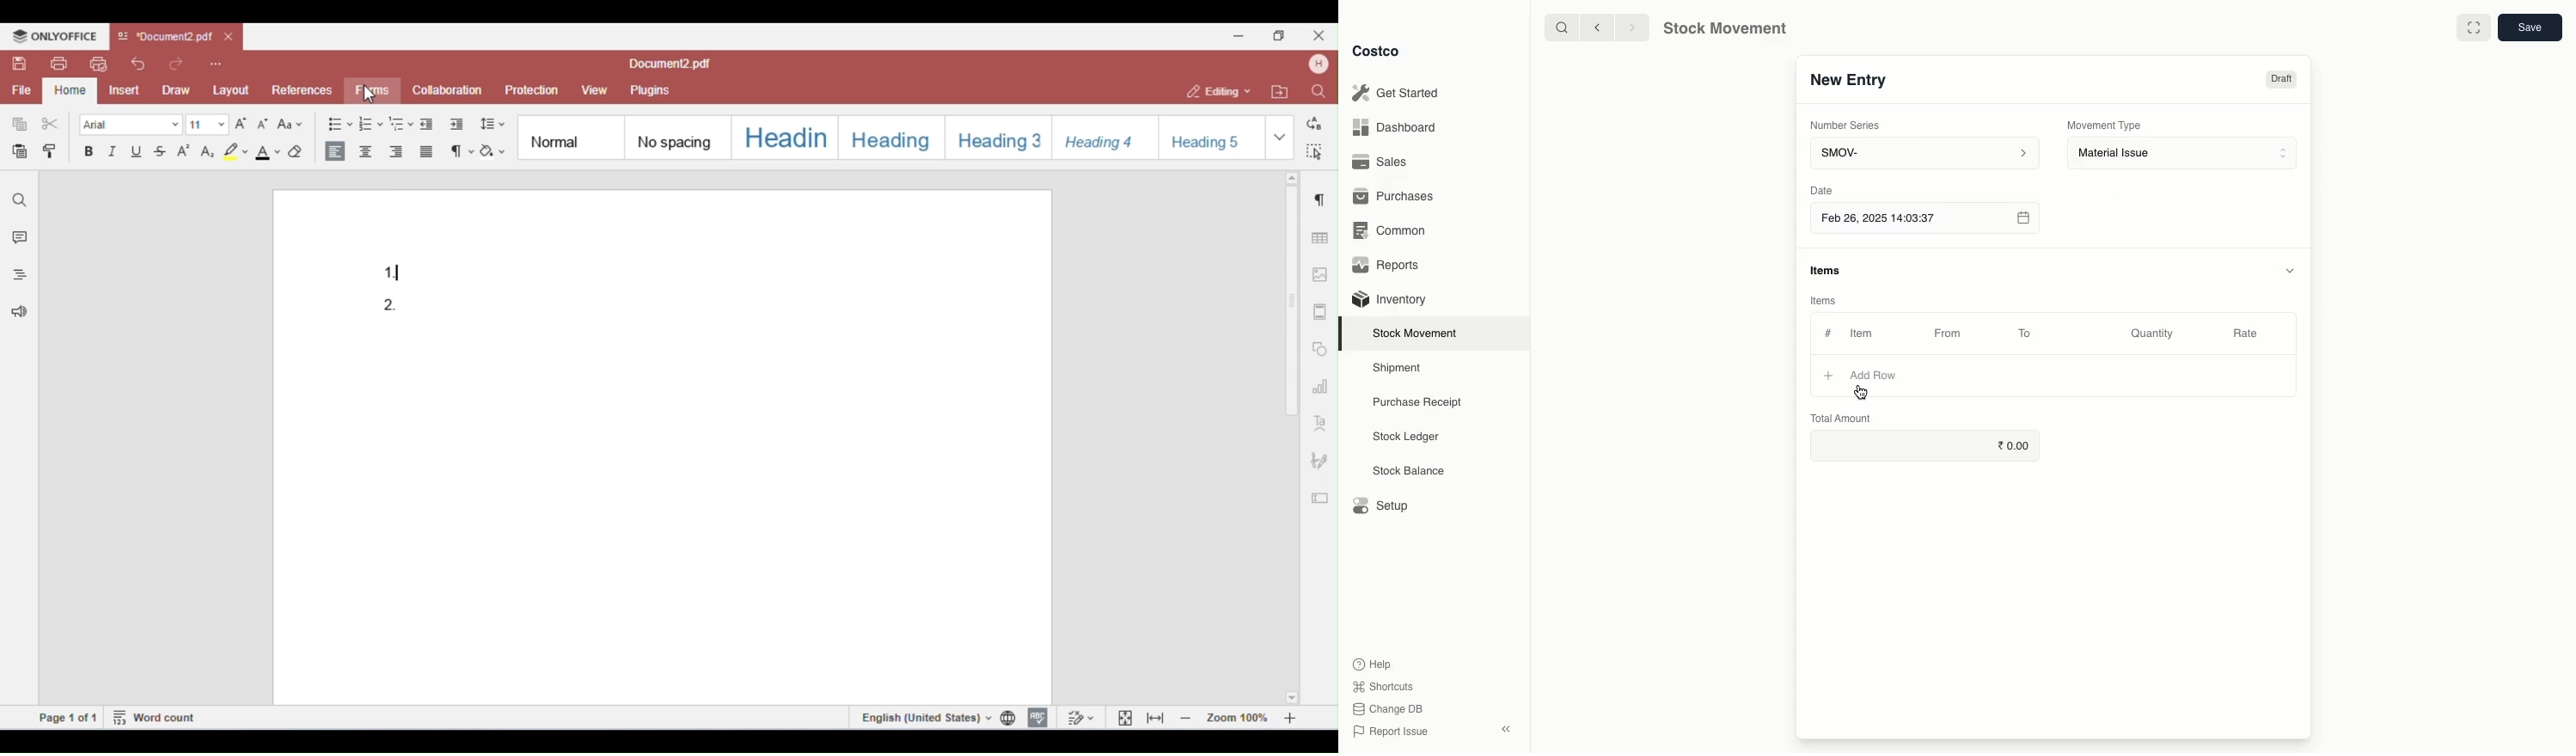  What do you see at coordinates (1628, 27) in the screenshot?
I see `forward` at bounding box center [1628, 27].